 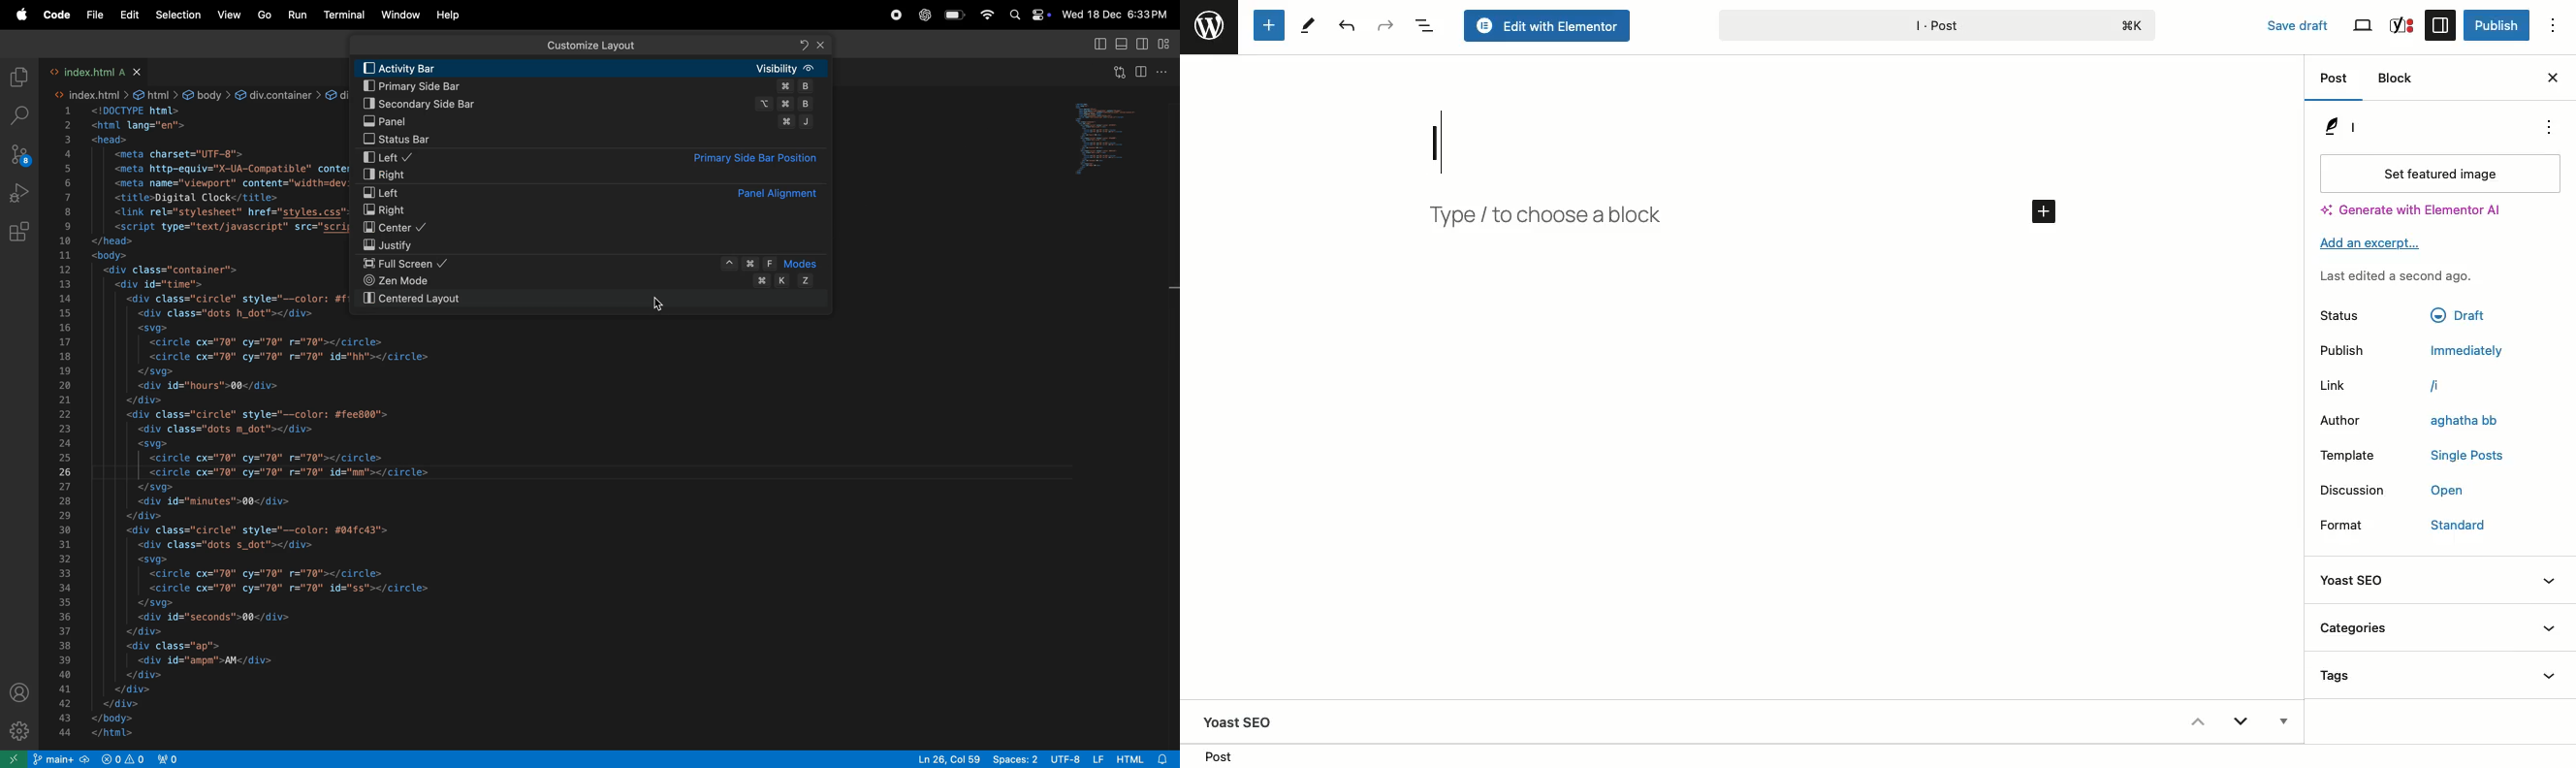 I want to click on Save draft, so click(x=2287, y=21).